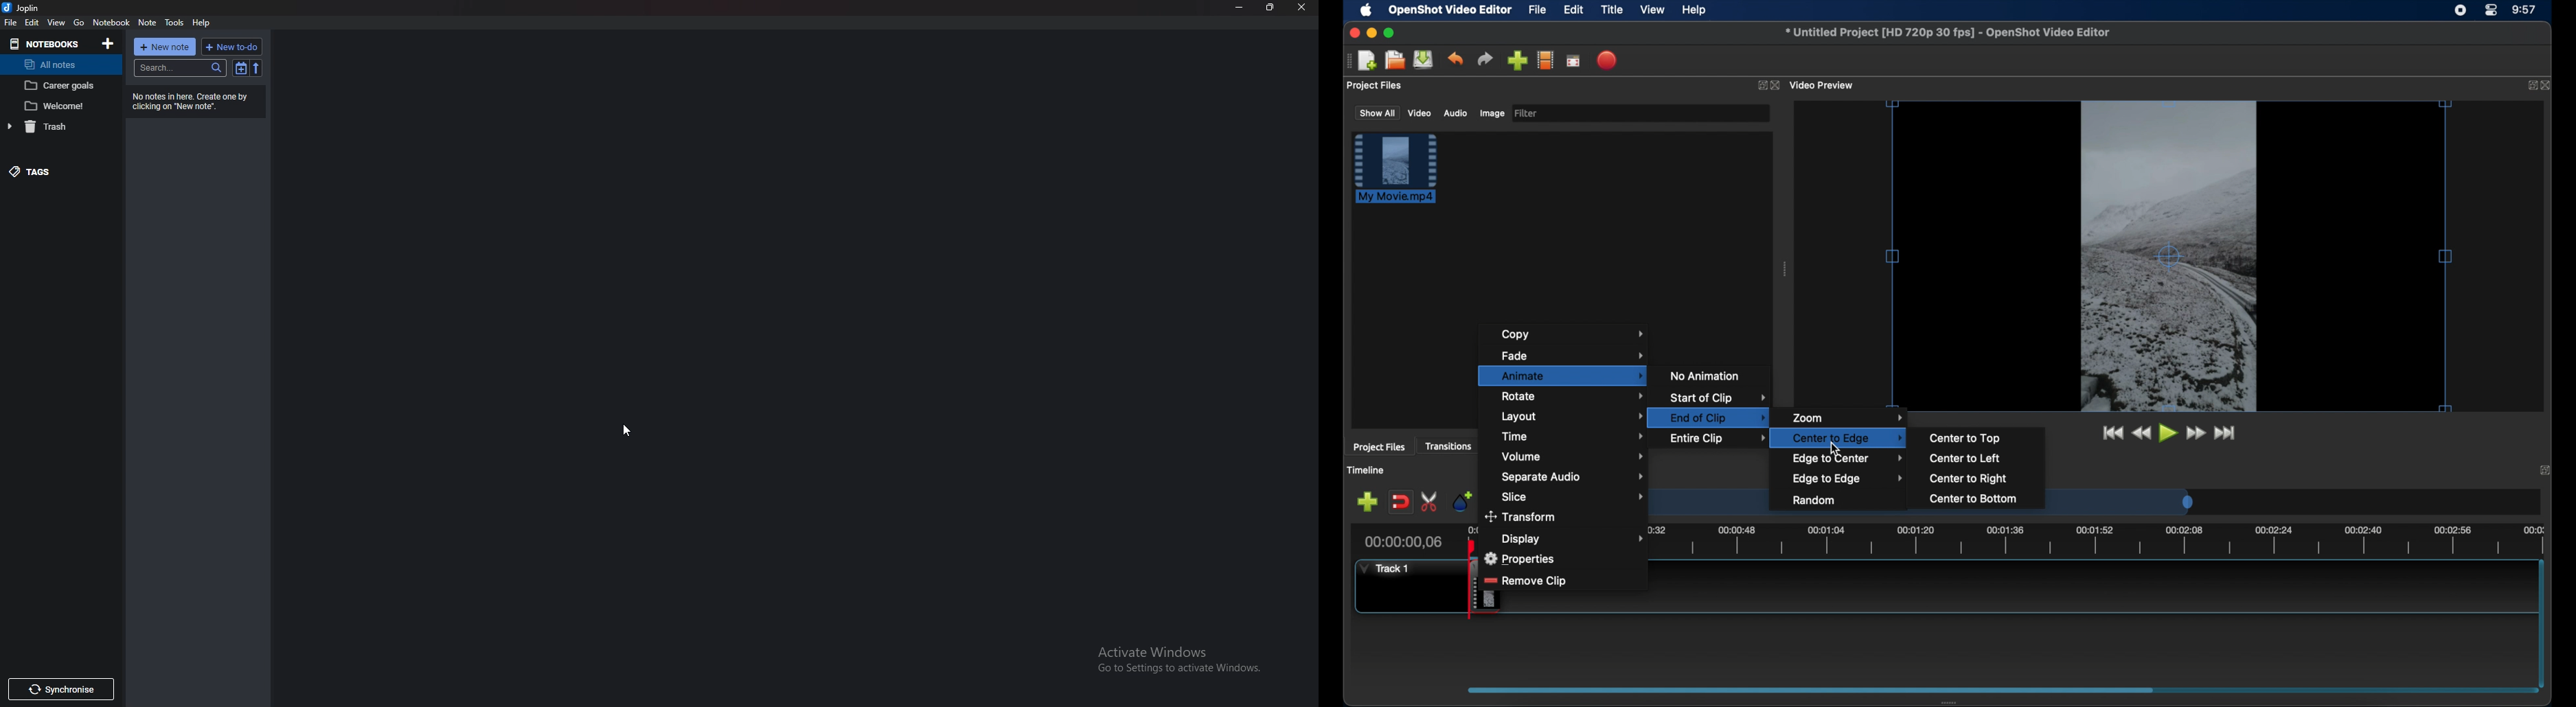 This screenshot has height=728, width=2576. I want to click on search, so click(179, 68).